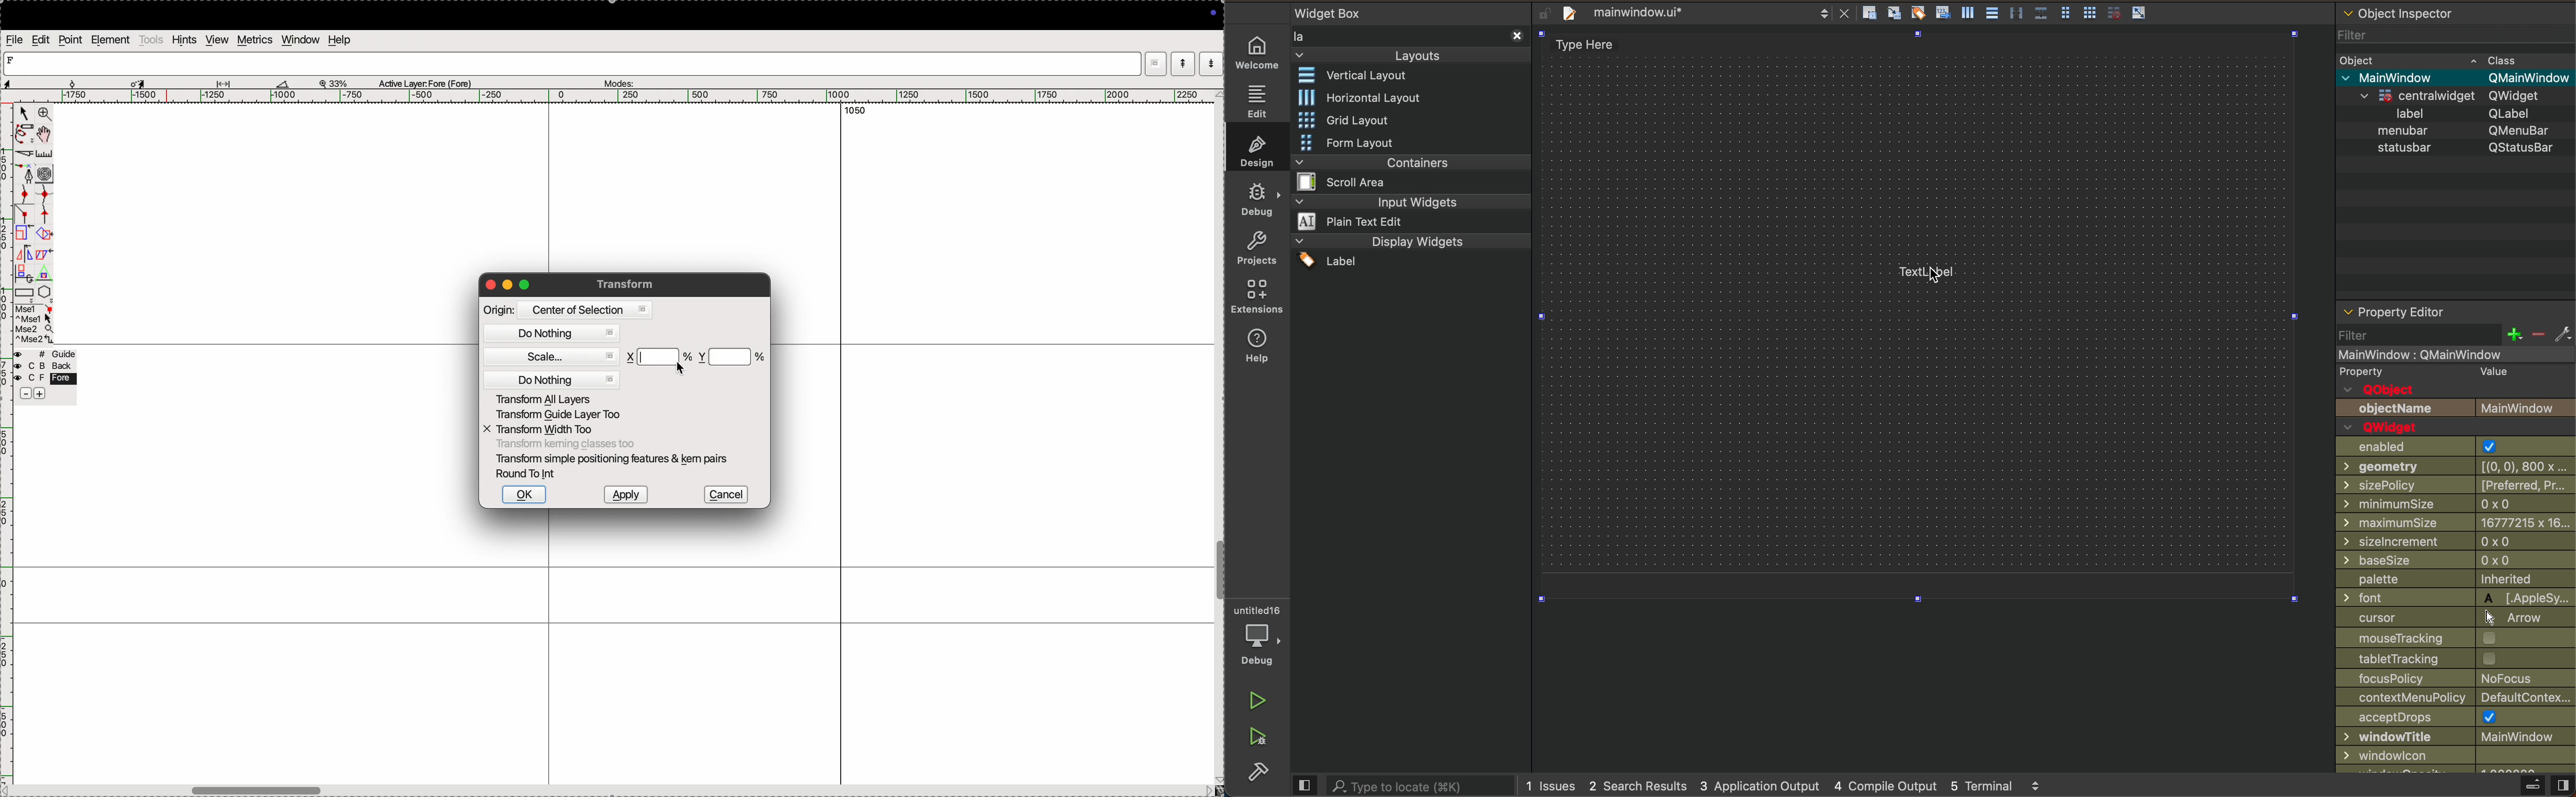 The height and width of the screenshot is (812, 2576). What do you see at coordinates (2457, 503) in the screenshot?
I see `min size` at bounding box center [2457, 503].